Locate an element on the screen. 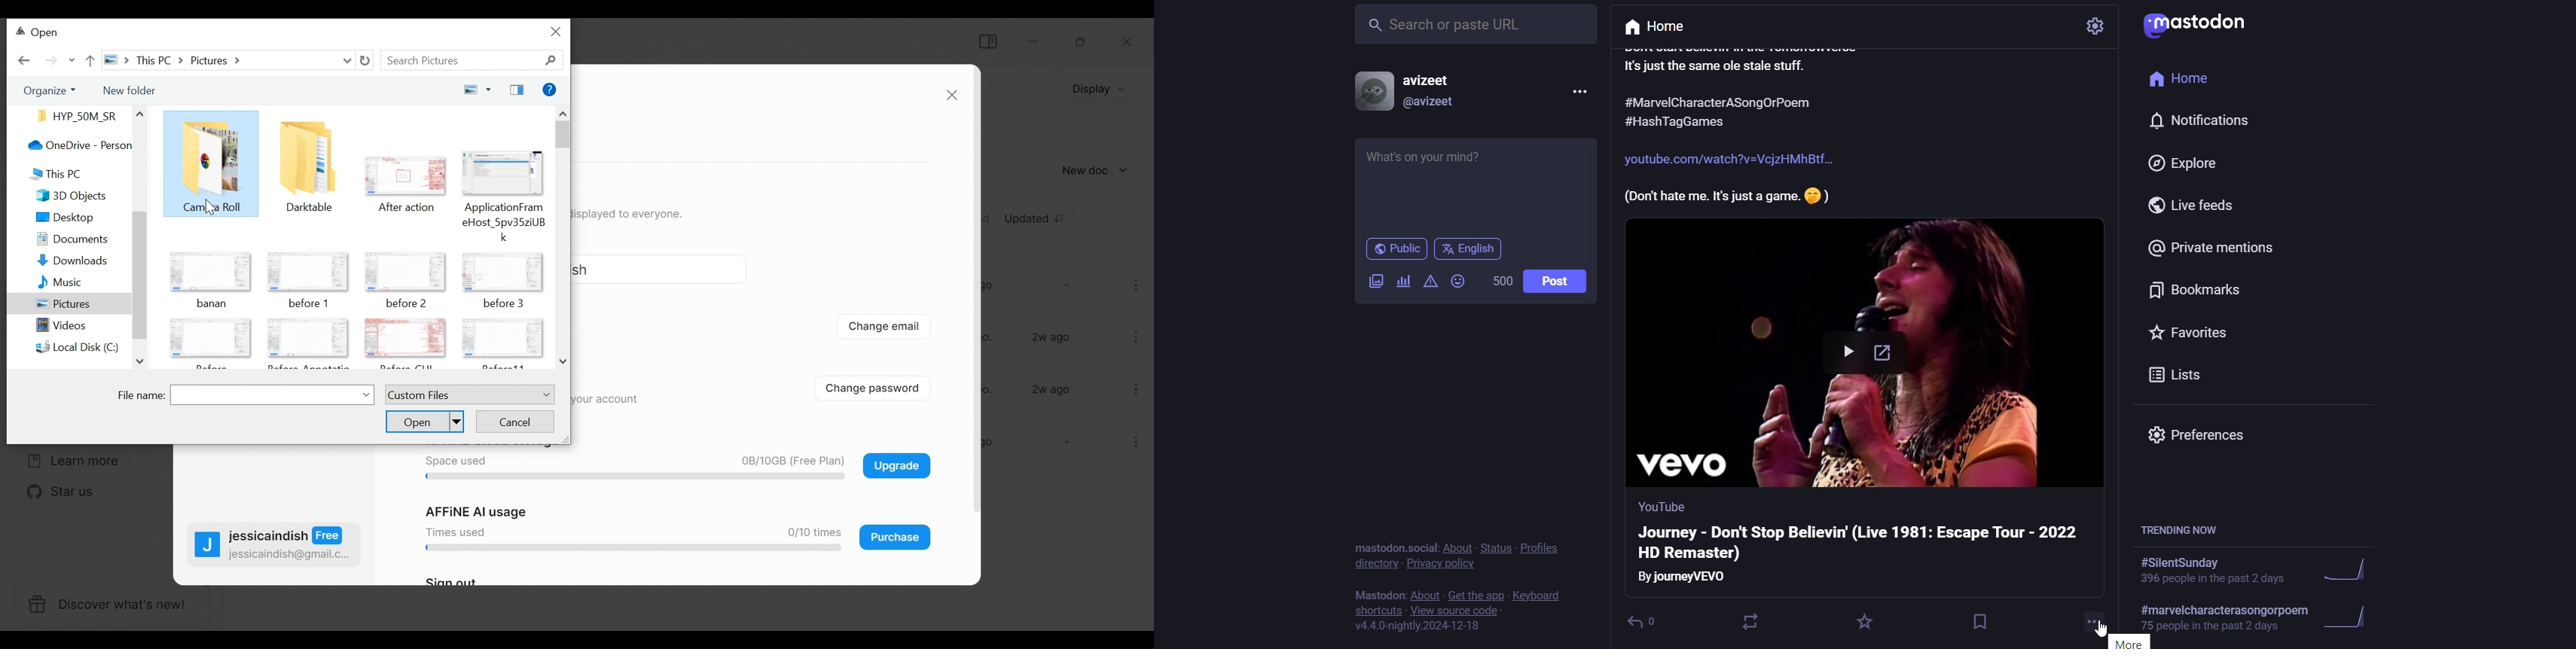  more options is located at coordinates (1139, 287).